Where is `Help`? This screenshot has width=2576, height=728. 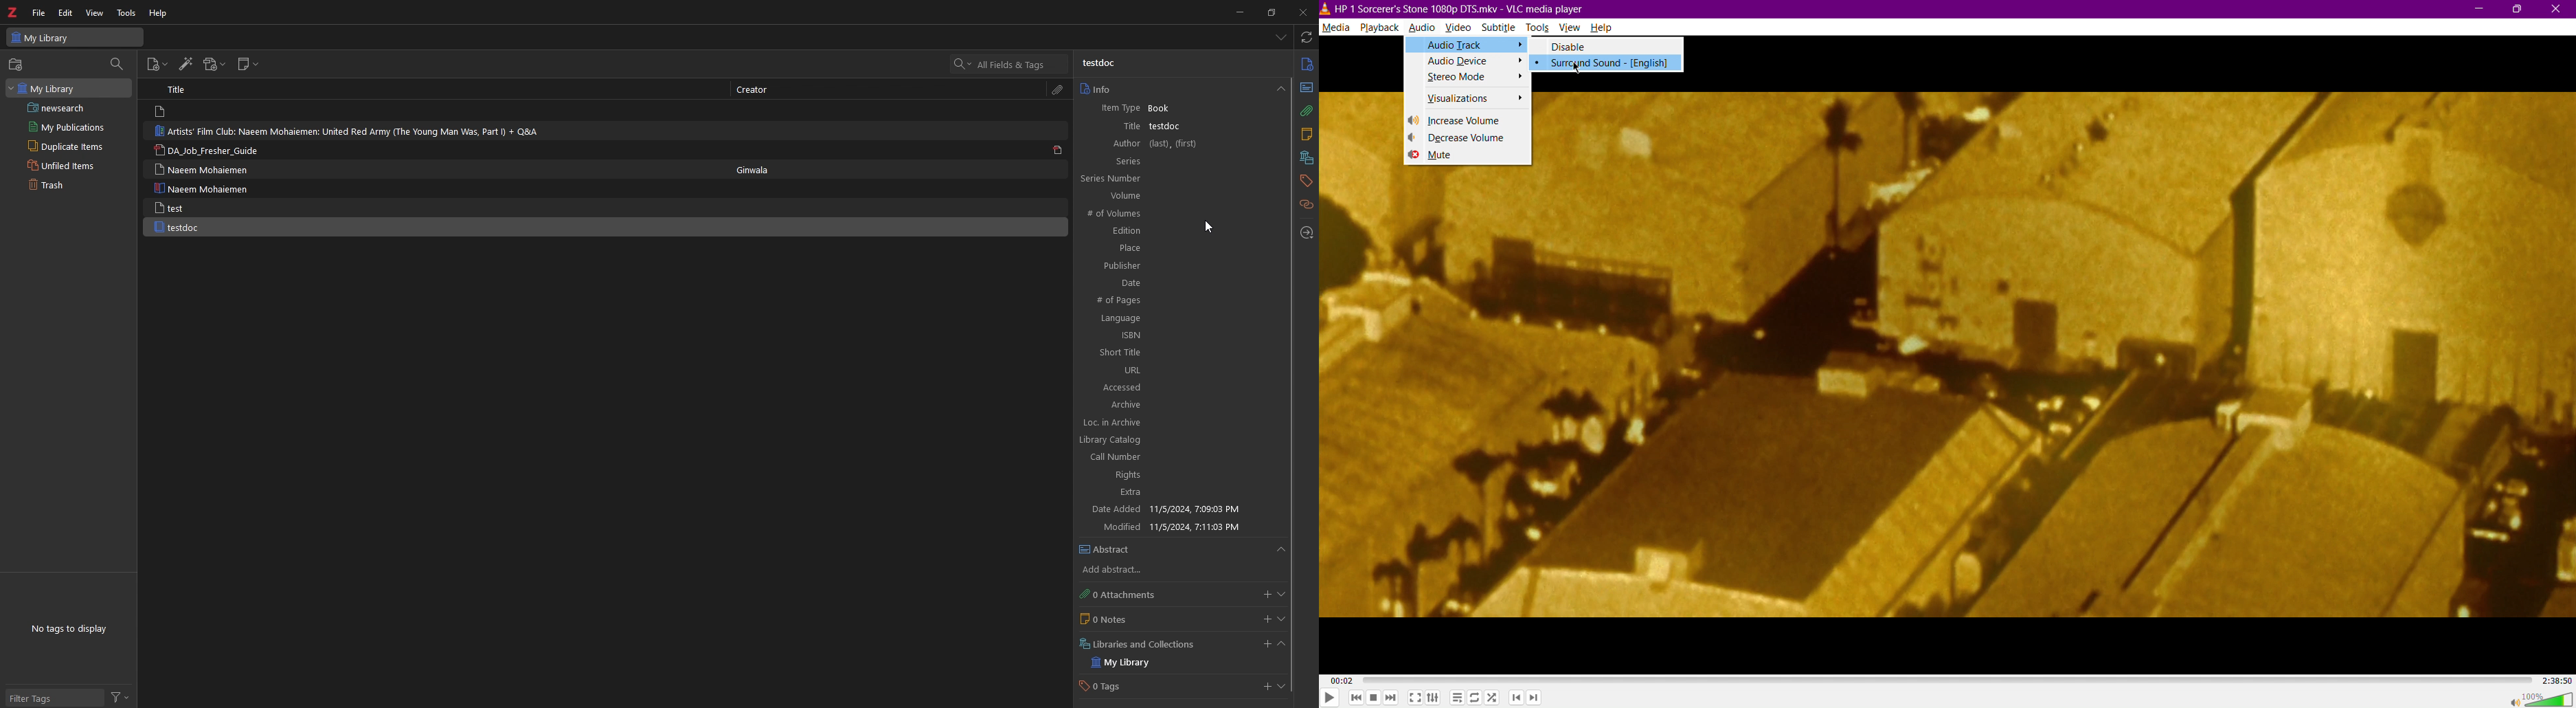
Help is located at coordinates (1602, 28).